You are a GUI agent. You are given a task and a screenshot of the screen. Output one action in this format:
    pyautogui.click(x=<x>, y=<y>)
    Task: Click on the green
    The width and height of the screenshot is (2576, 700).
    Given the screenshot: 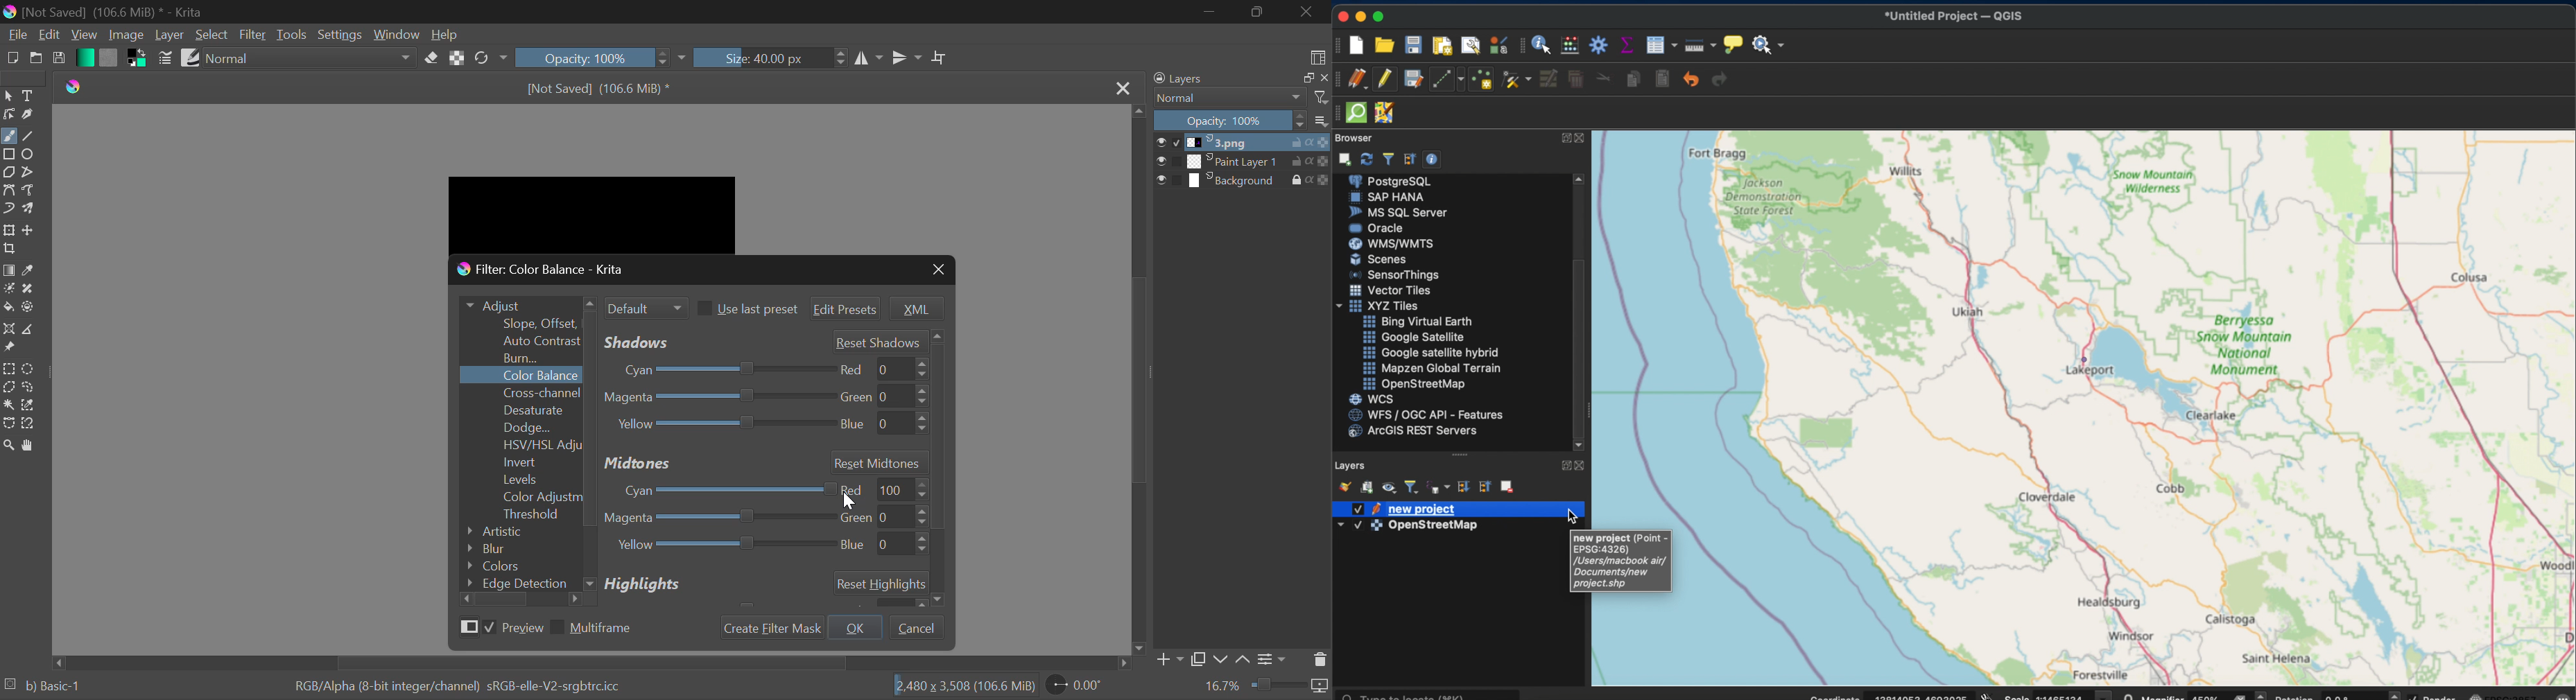 What is the action you would take?
    pyautogui.click(x=878, y=516)
    